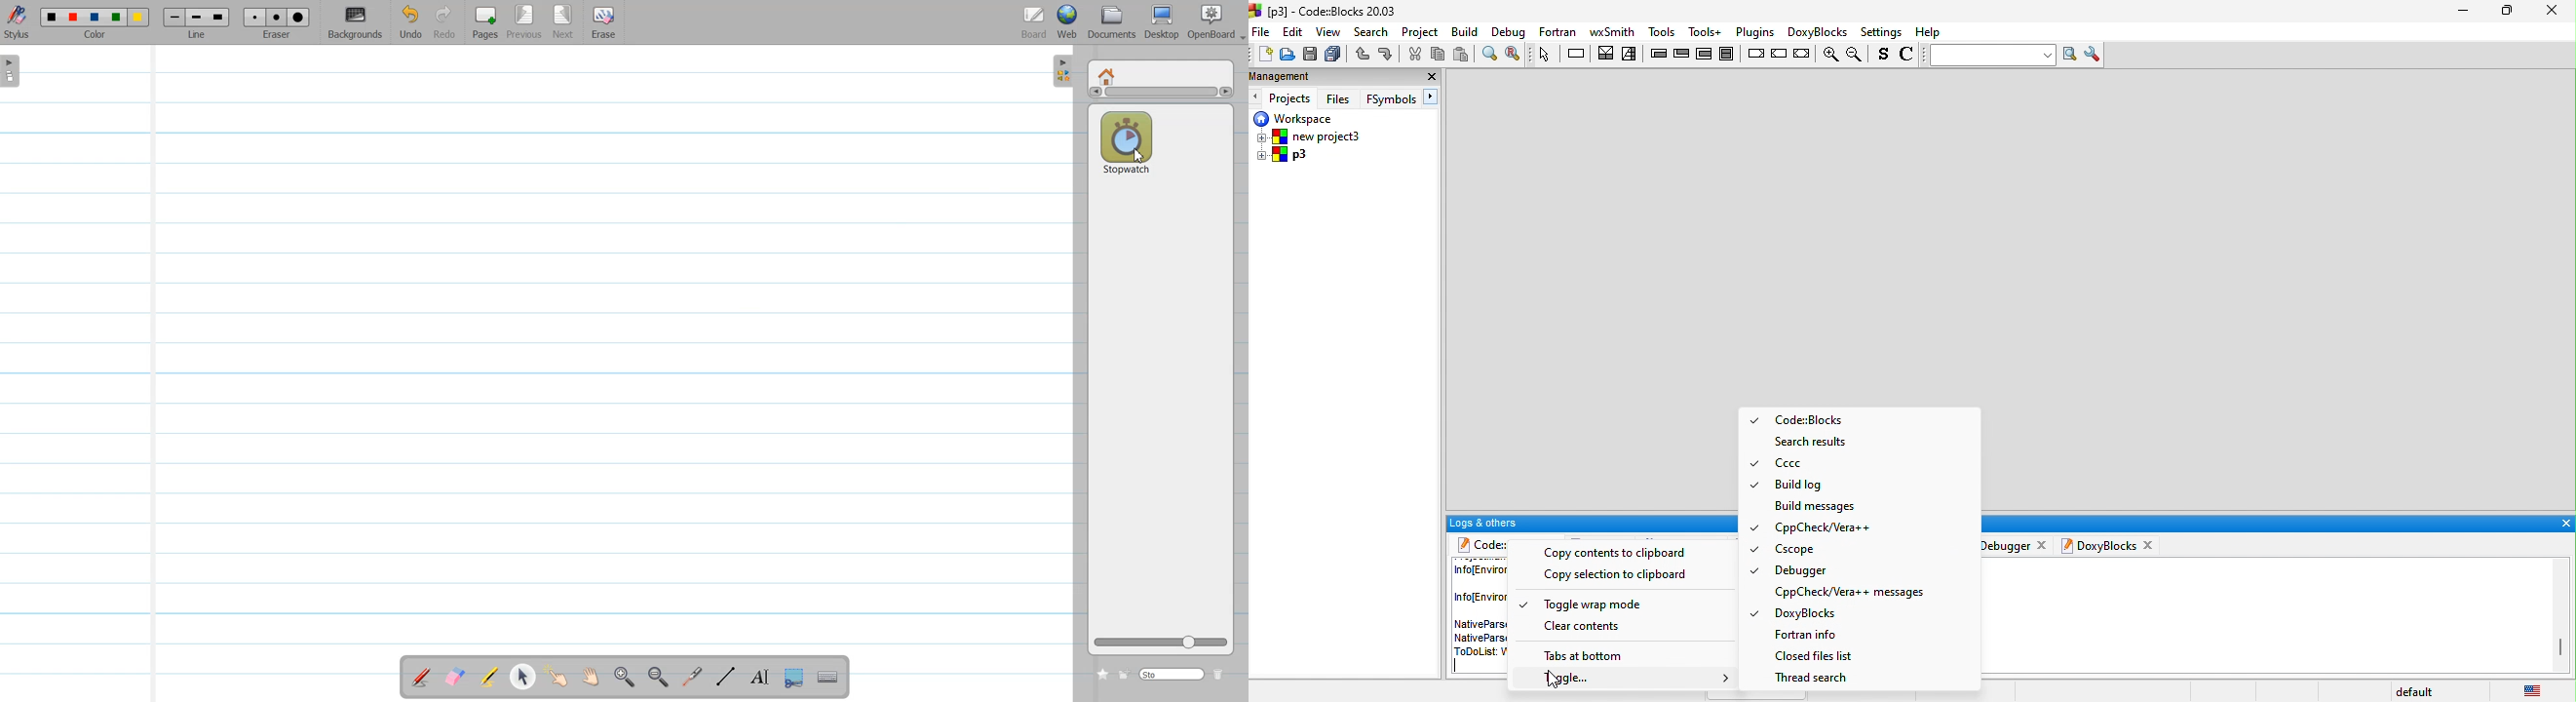  Describe the element at coordinates (1292, 98) in the screenshot. I see `projects` at that location.